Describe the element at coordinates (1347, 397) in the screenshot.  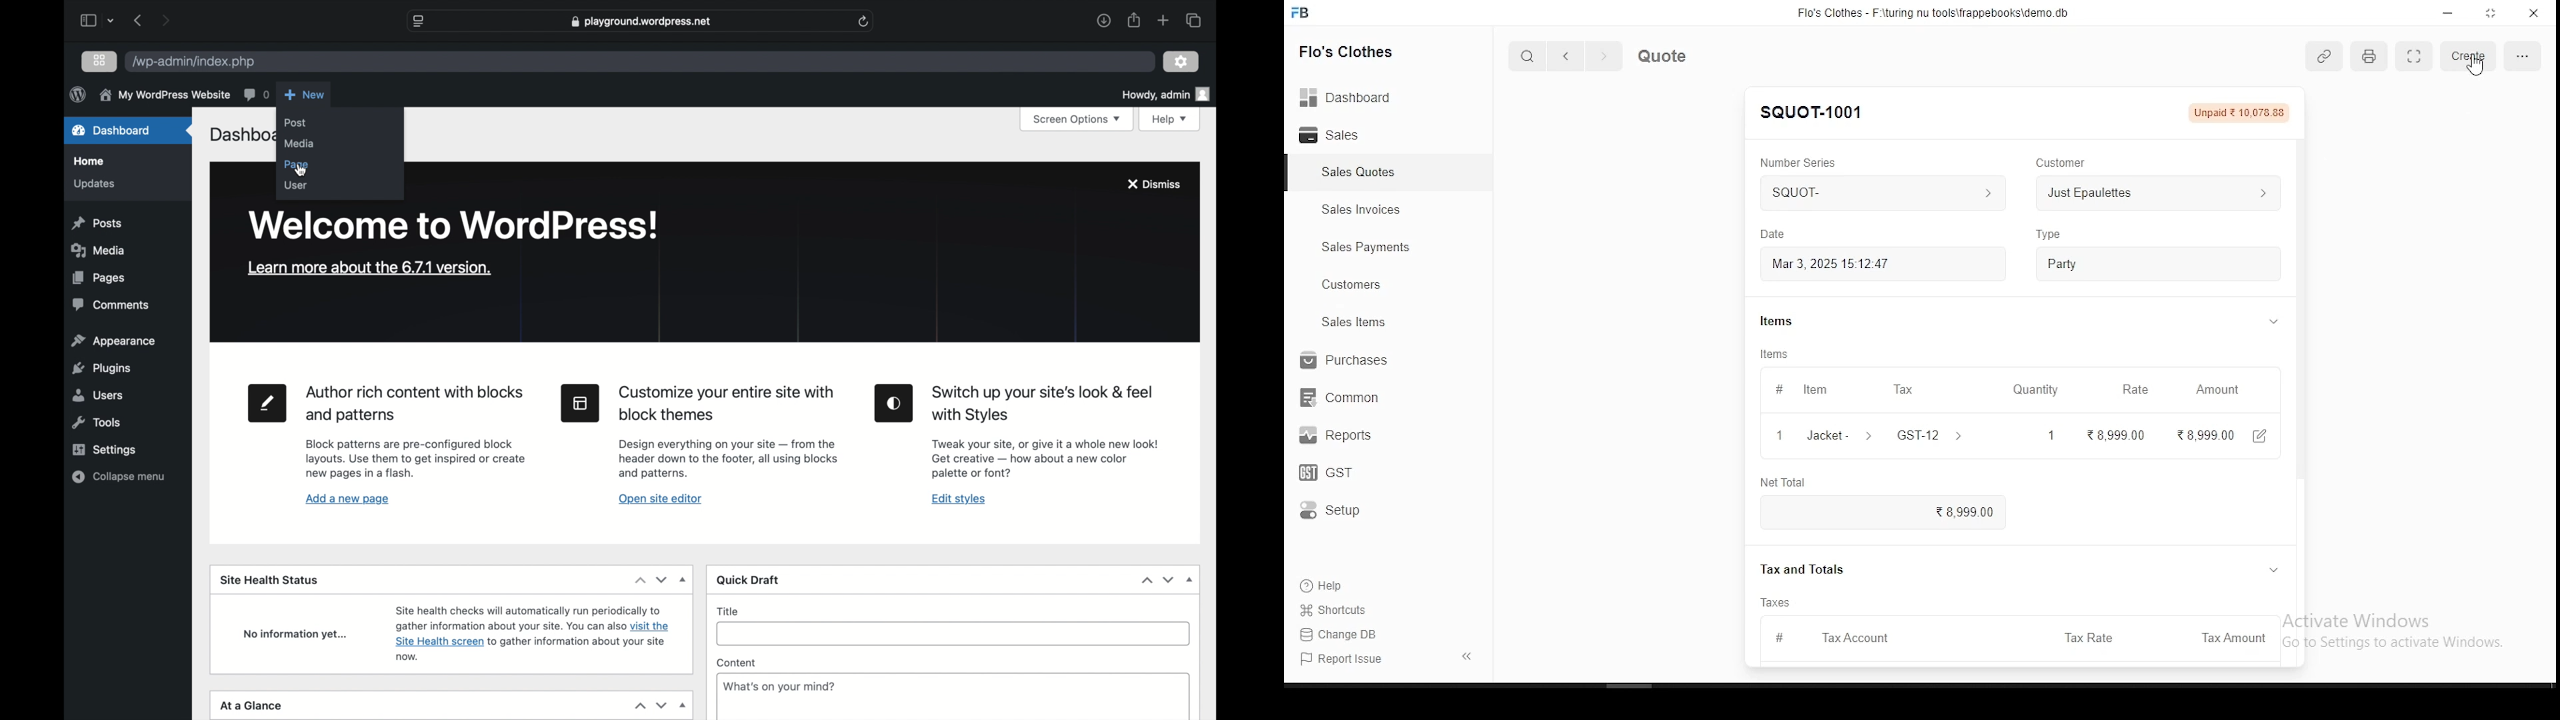
I see `common` at that location.